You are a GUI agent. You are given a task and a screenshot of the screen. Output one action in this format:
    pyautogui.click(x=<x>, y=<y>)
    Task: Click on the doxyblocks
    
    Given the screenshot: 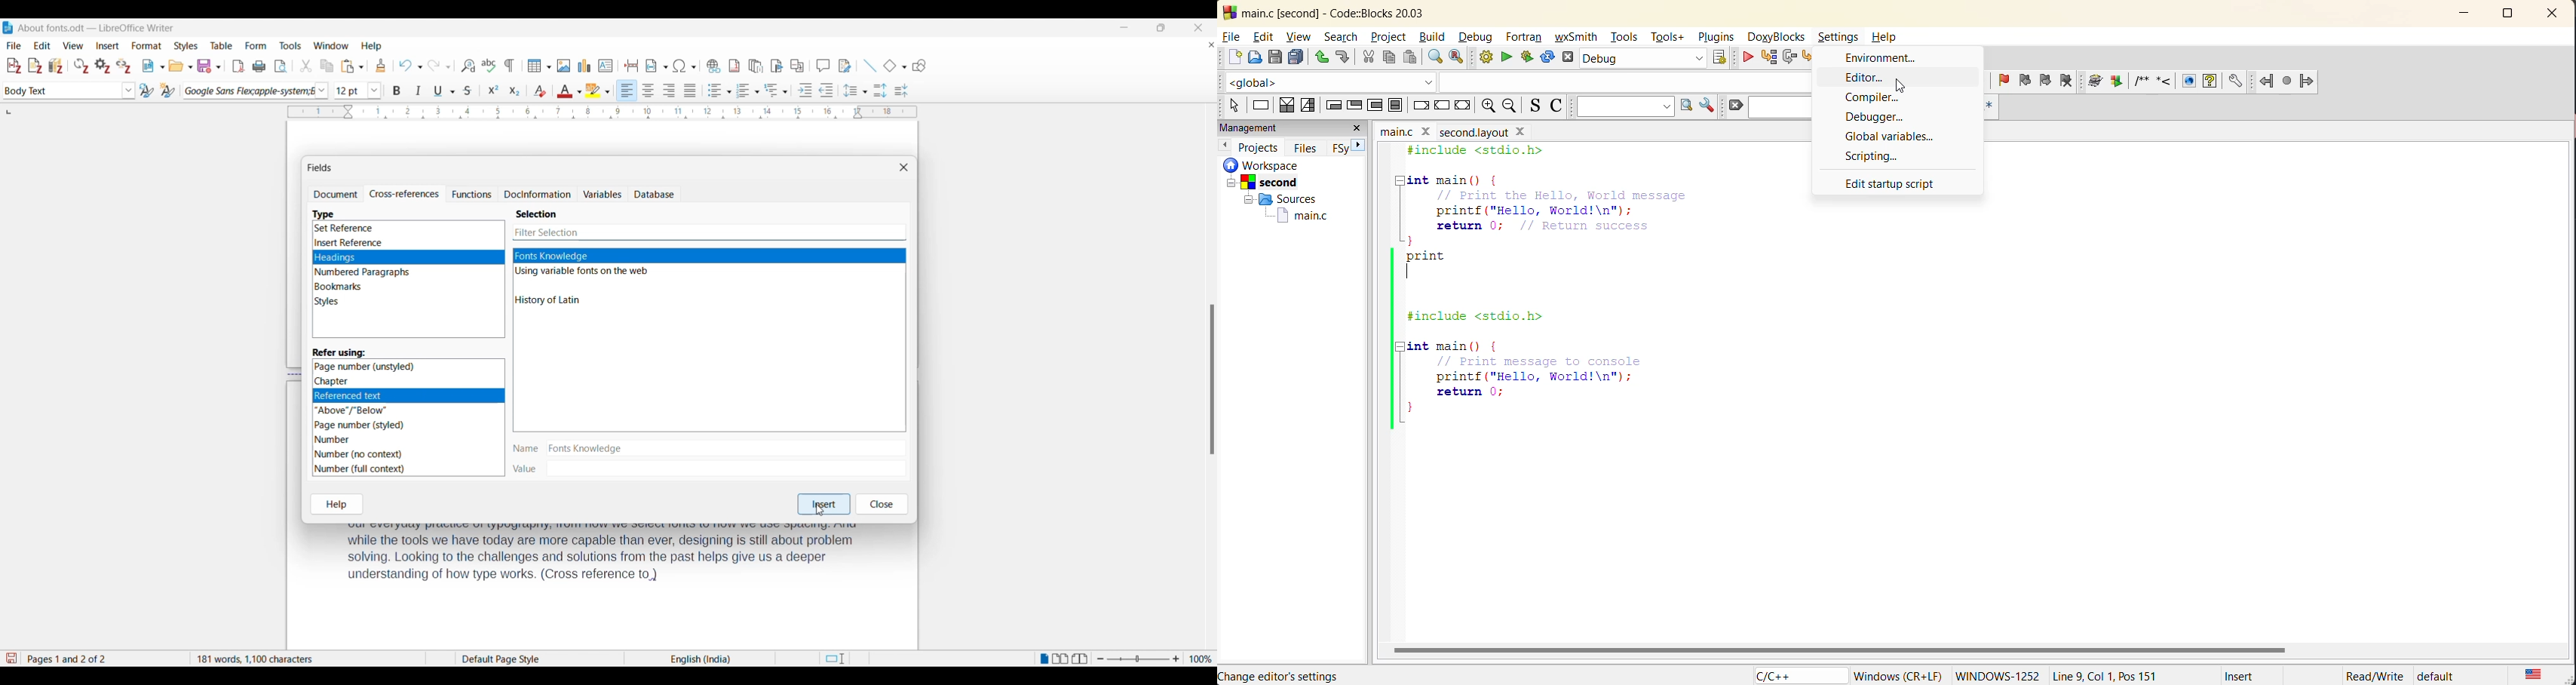 What is the action you would take?
    pyautogui.click(x=1777, y=36)
    